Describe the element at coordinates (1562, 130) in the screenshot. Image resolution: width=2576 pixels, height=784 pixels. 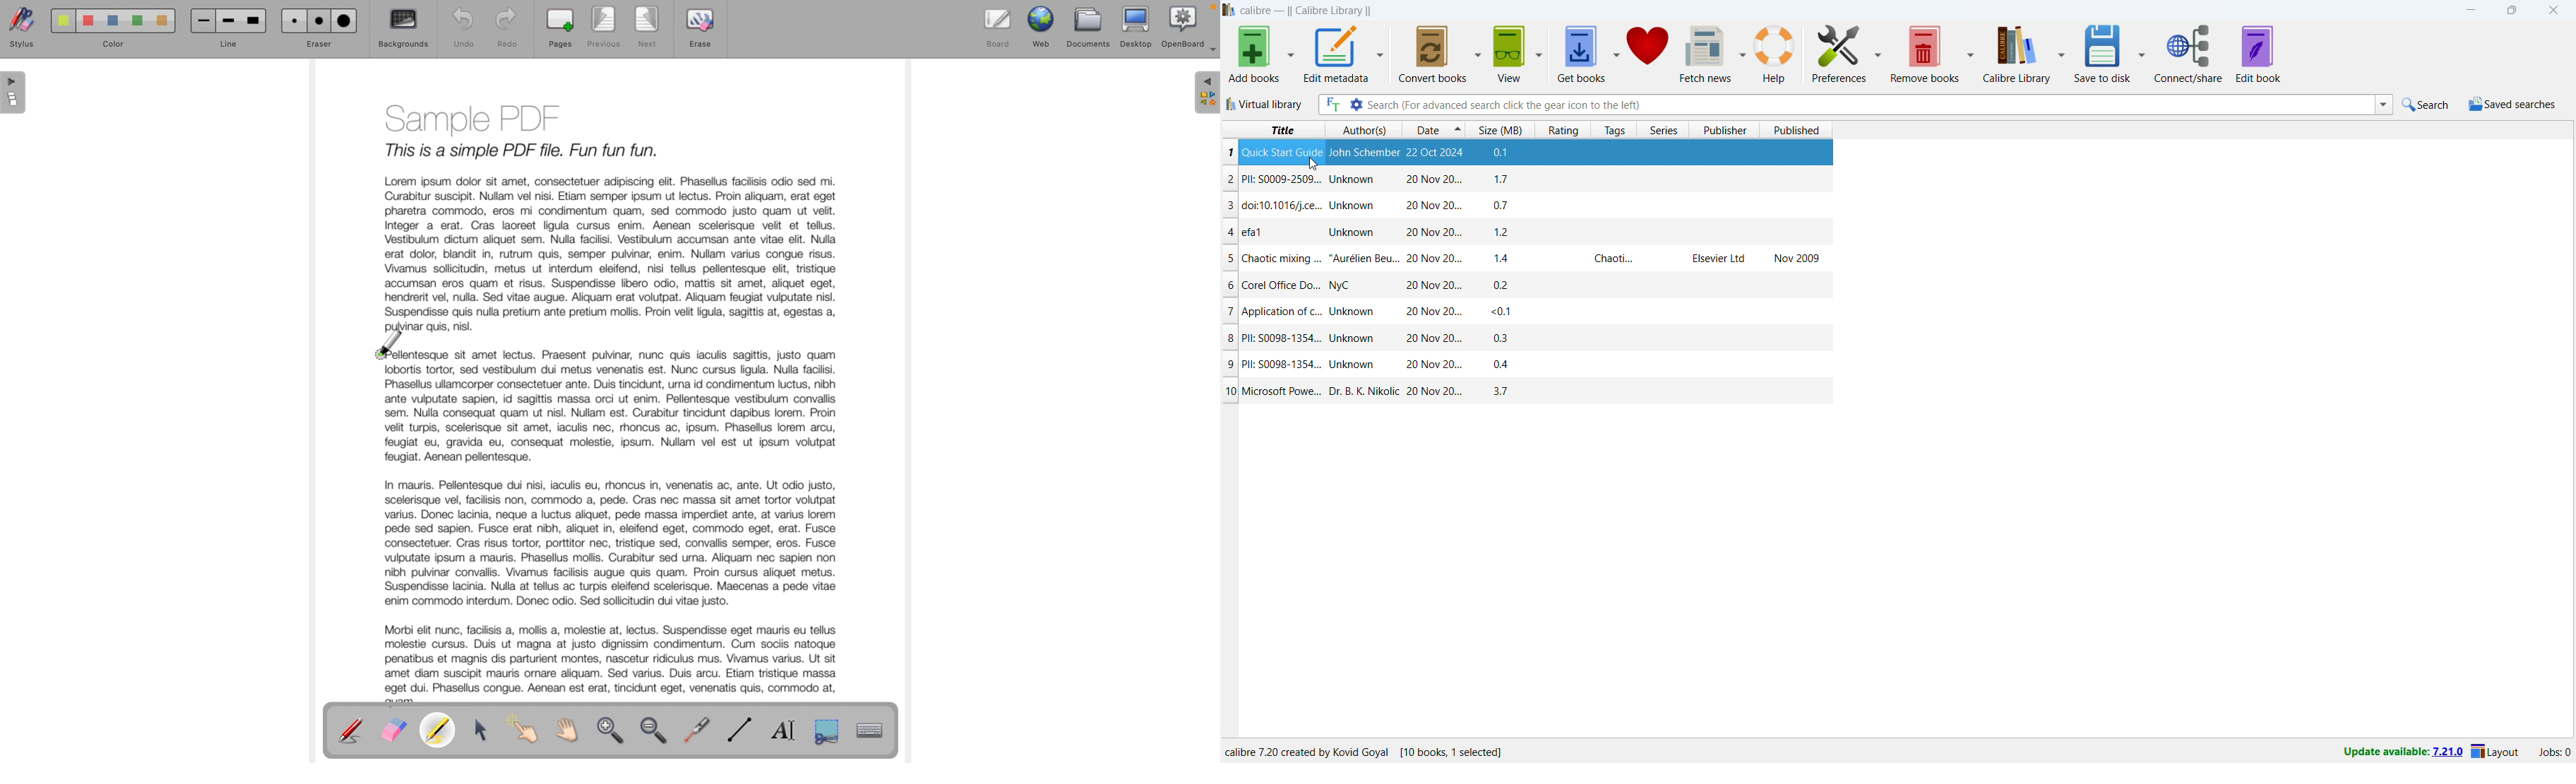
I see `sort by rating` at that location.